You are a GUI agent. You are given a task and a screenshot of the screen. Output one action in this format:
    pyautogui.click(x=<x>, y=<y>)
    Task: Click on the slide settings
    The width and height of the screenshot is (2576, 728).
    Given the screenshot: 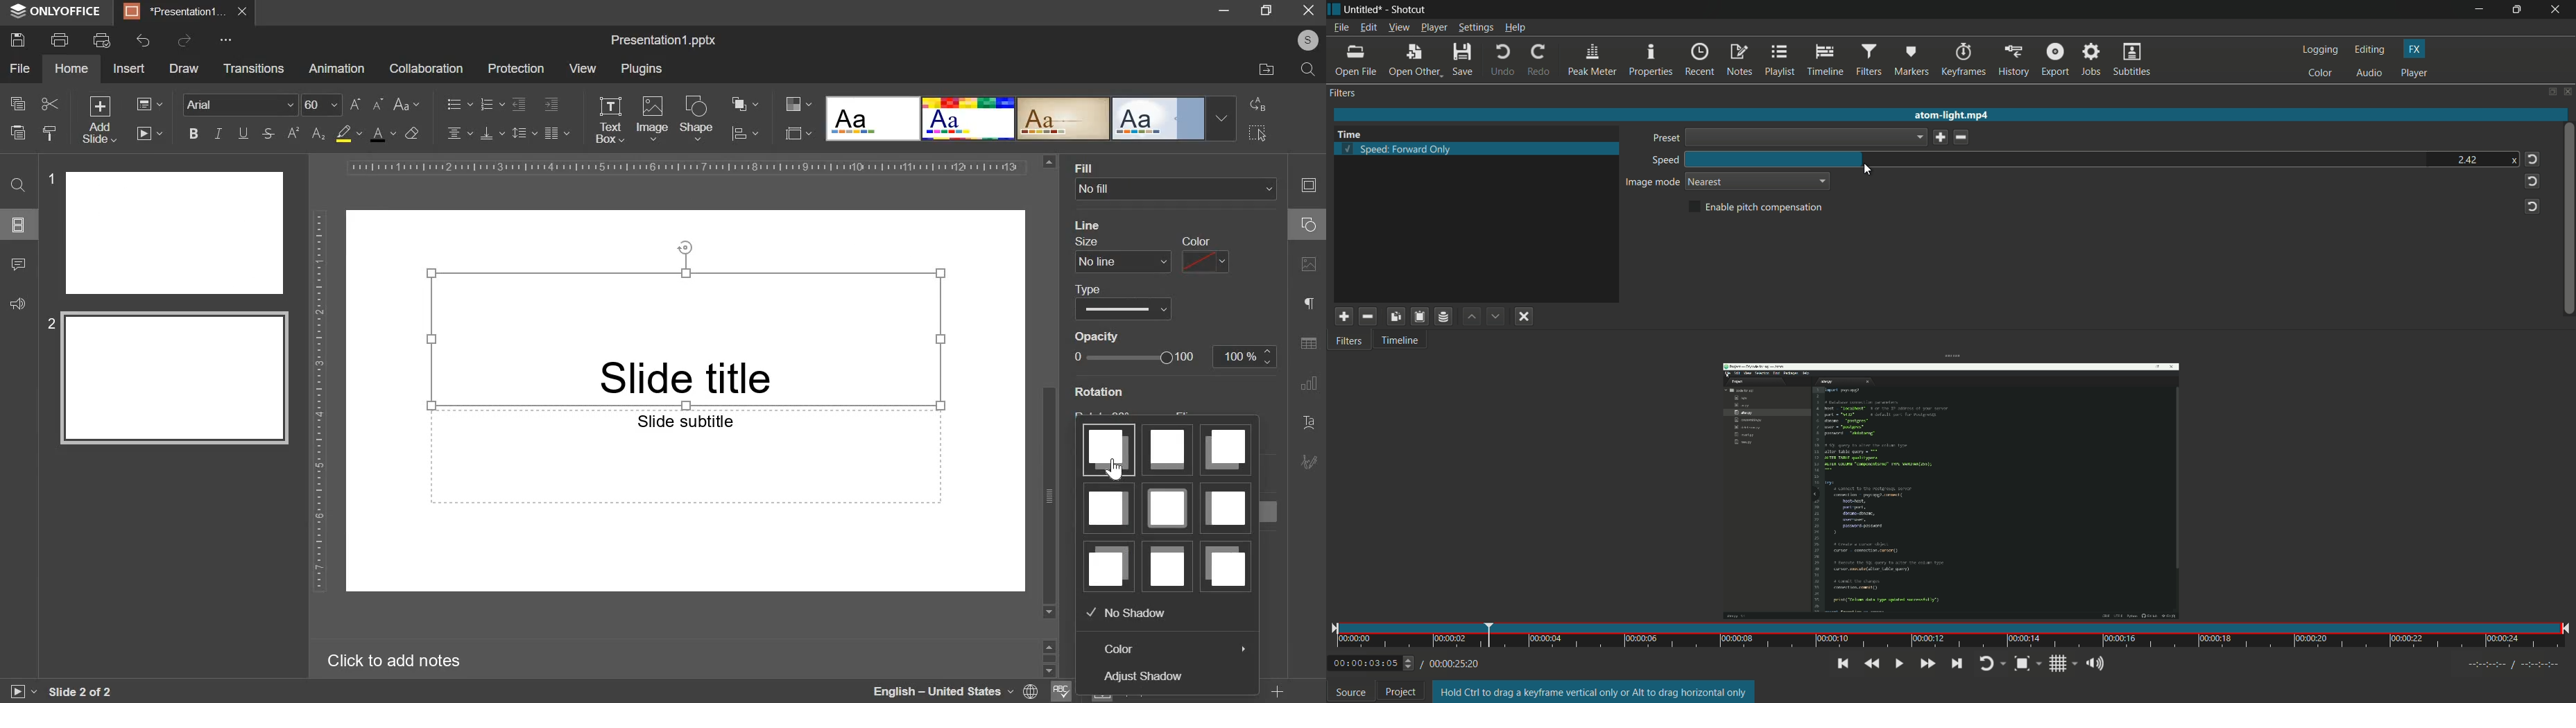 What is the action you would take?
    pyautogui.click(x=1312, y=185)
    